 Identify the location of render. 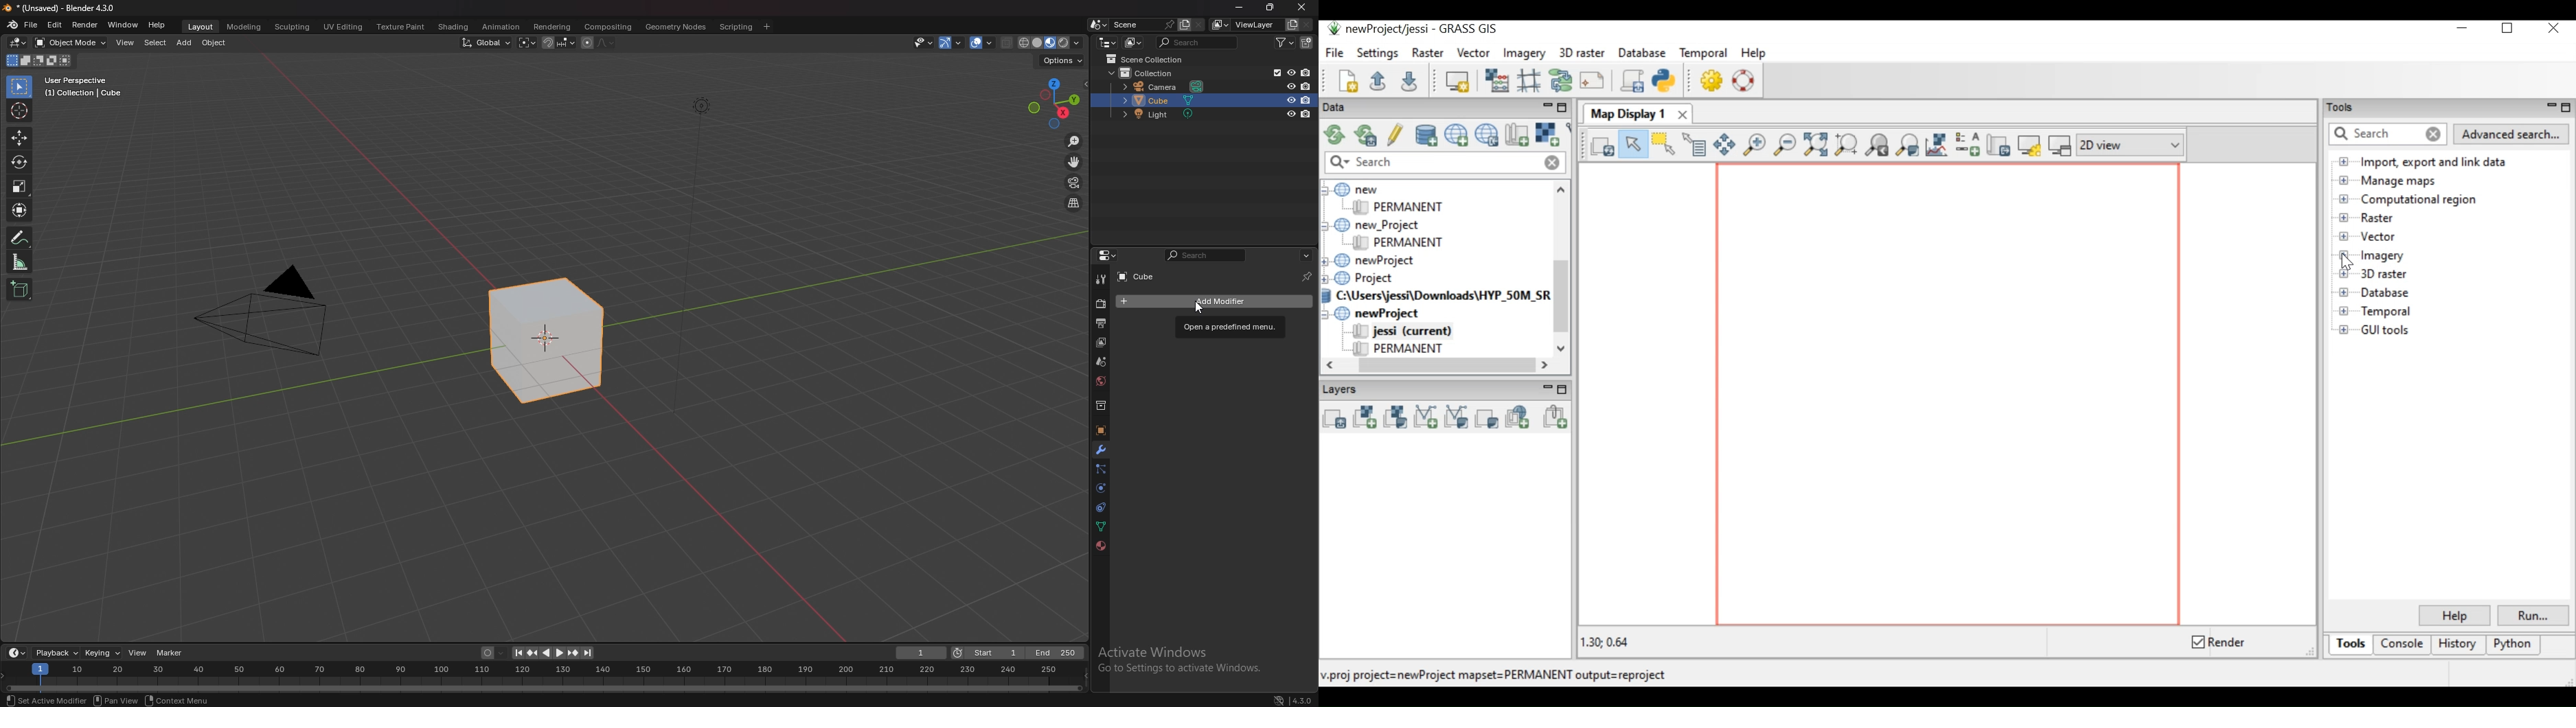
(84, 25).